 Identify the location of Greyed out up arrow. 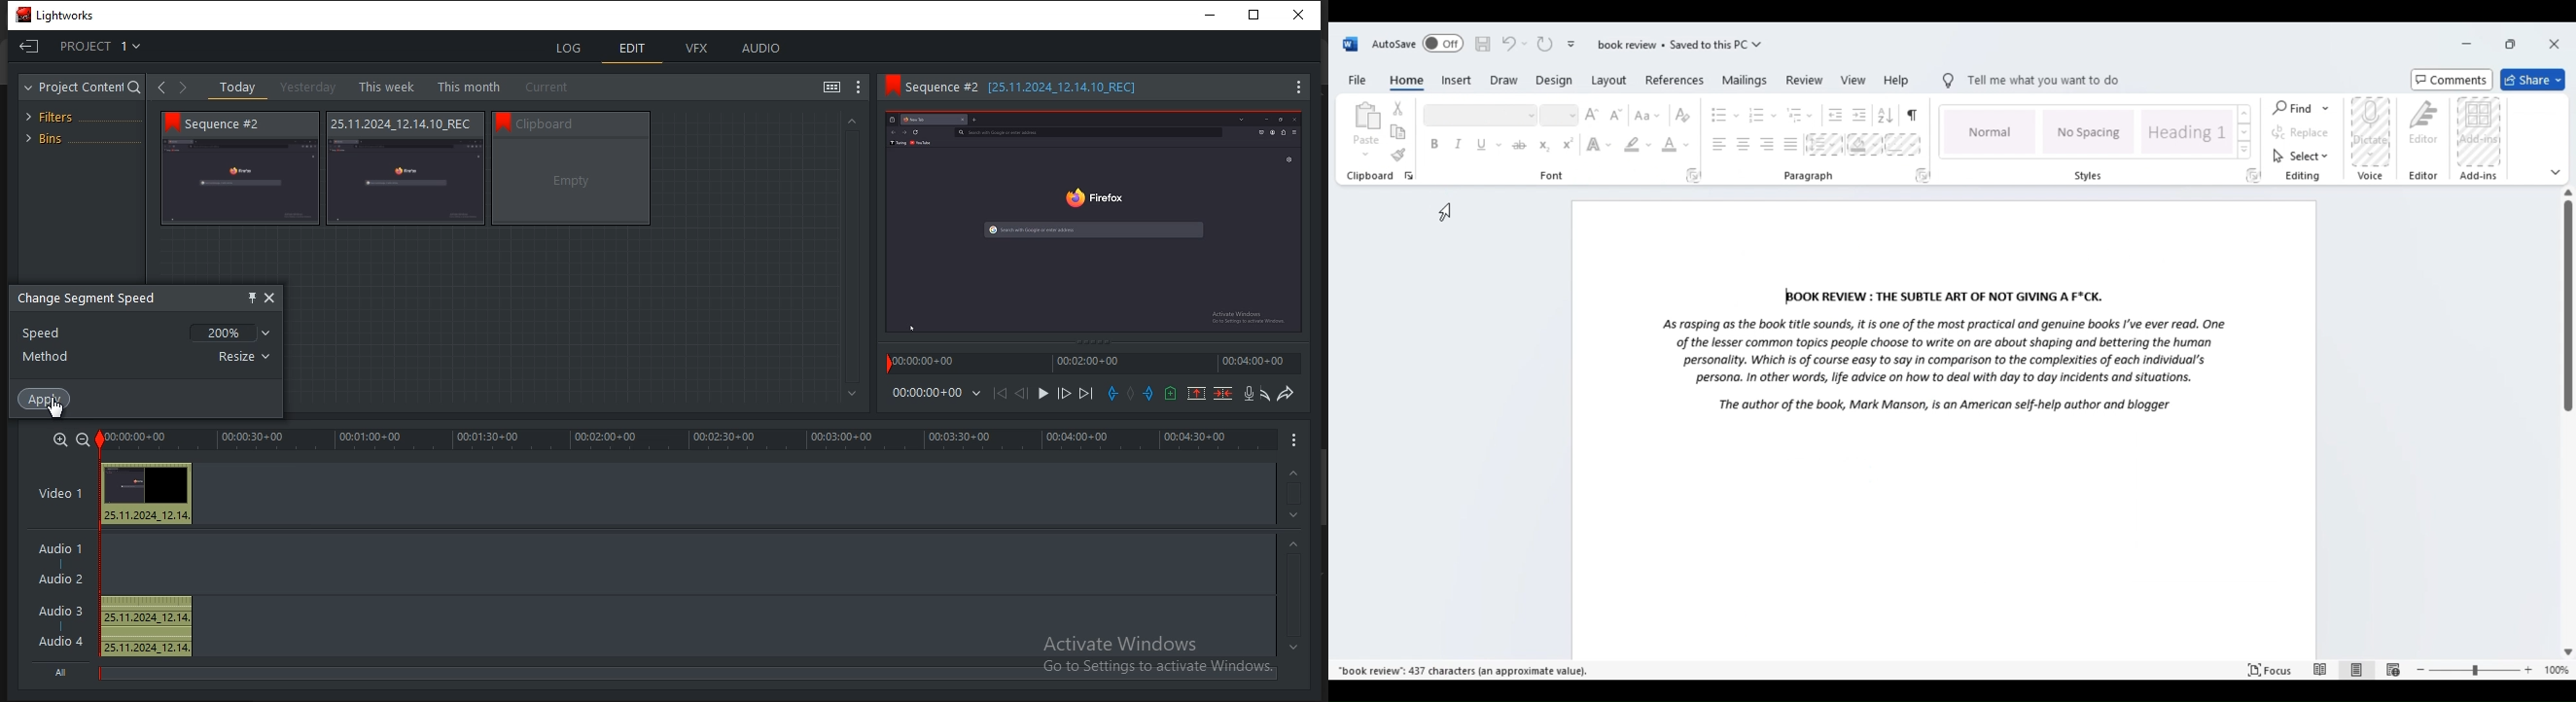
(859, 122).